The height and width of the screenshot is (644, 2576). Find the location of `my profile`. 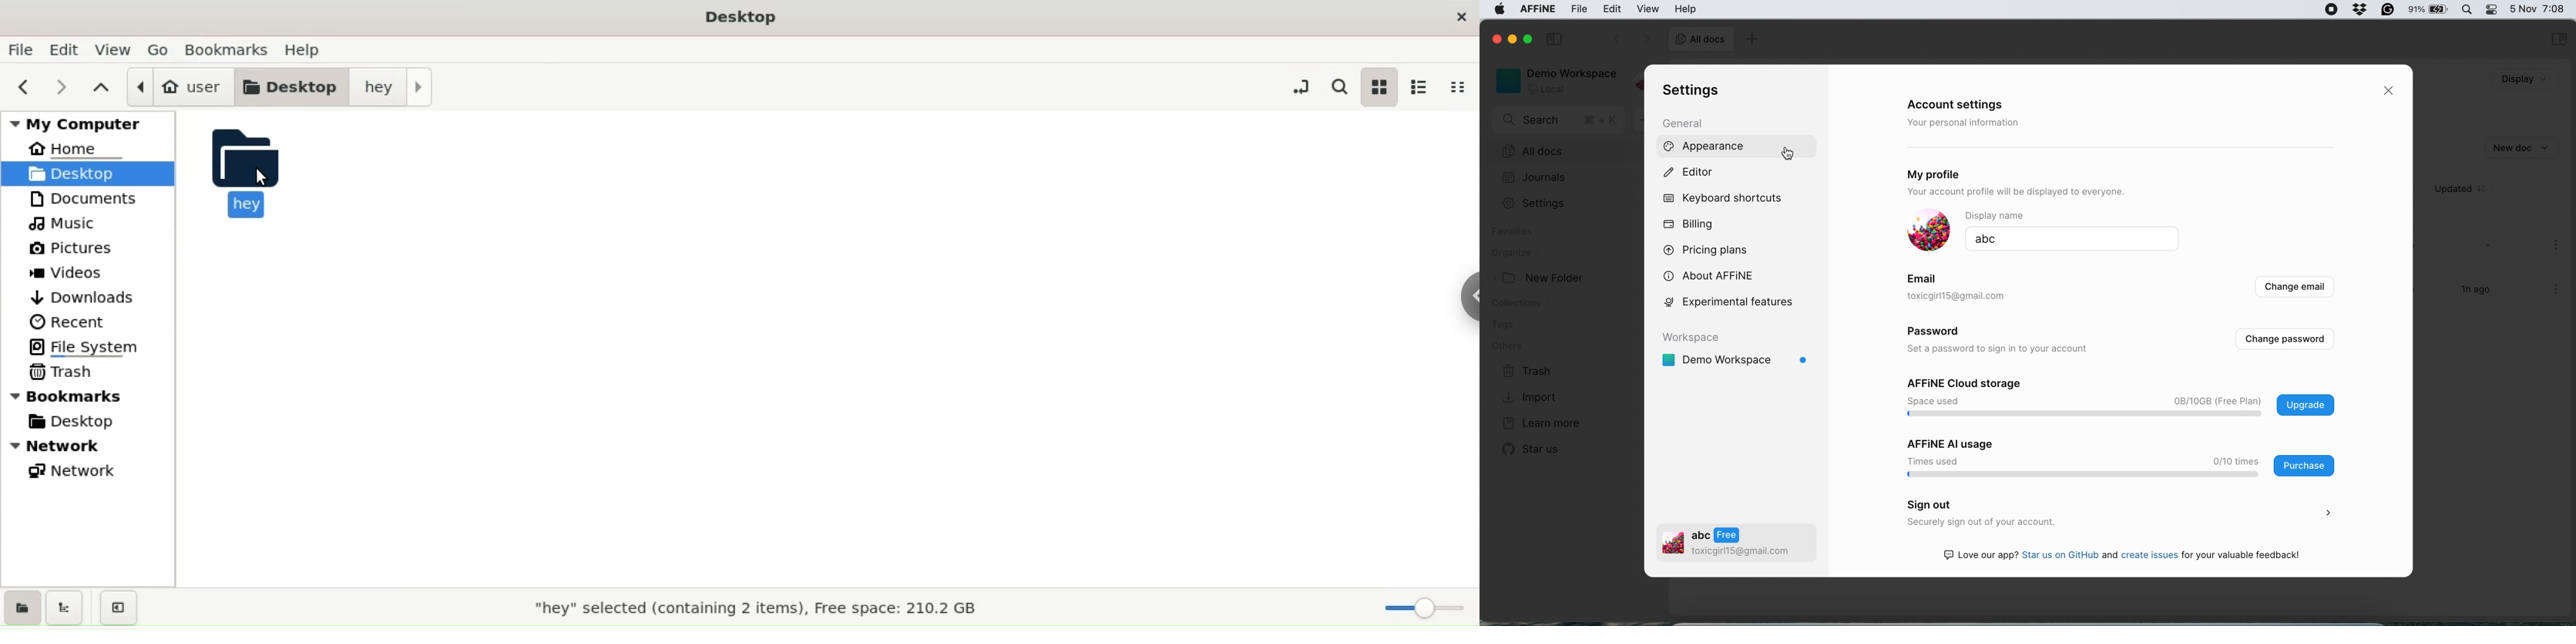

my profile is located at coordinates (1943, 175).